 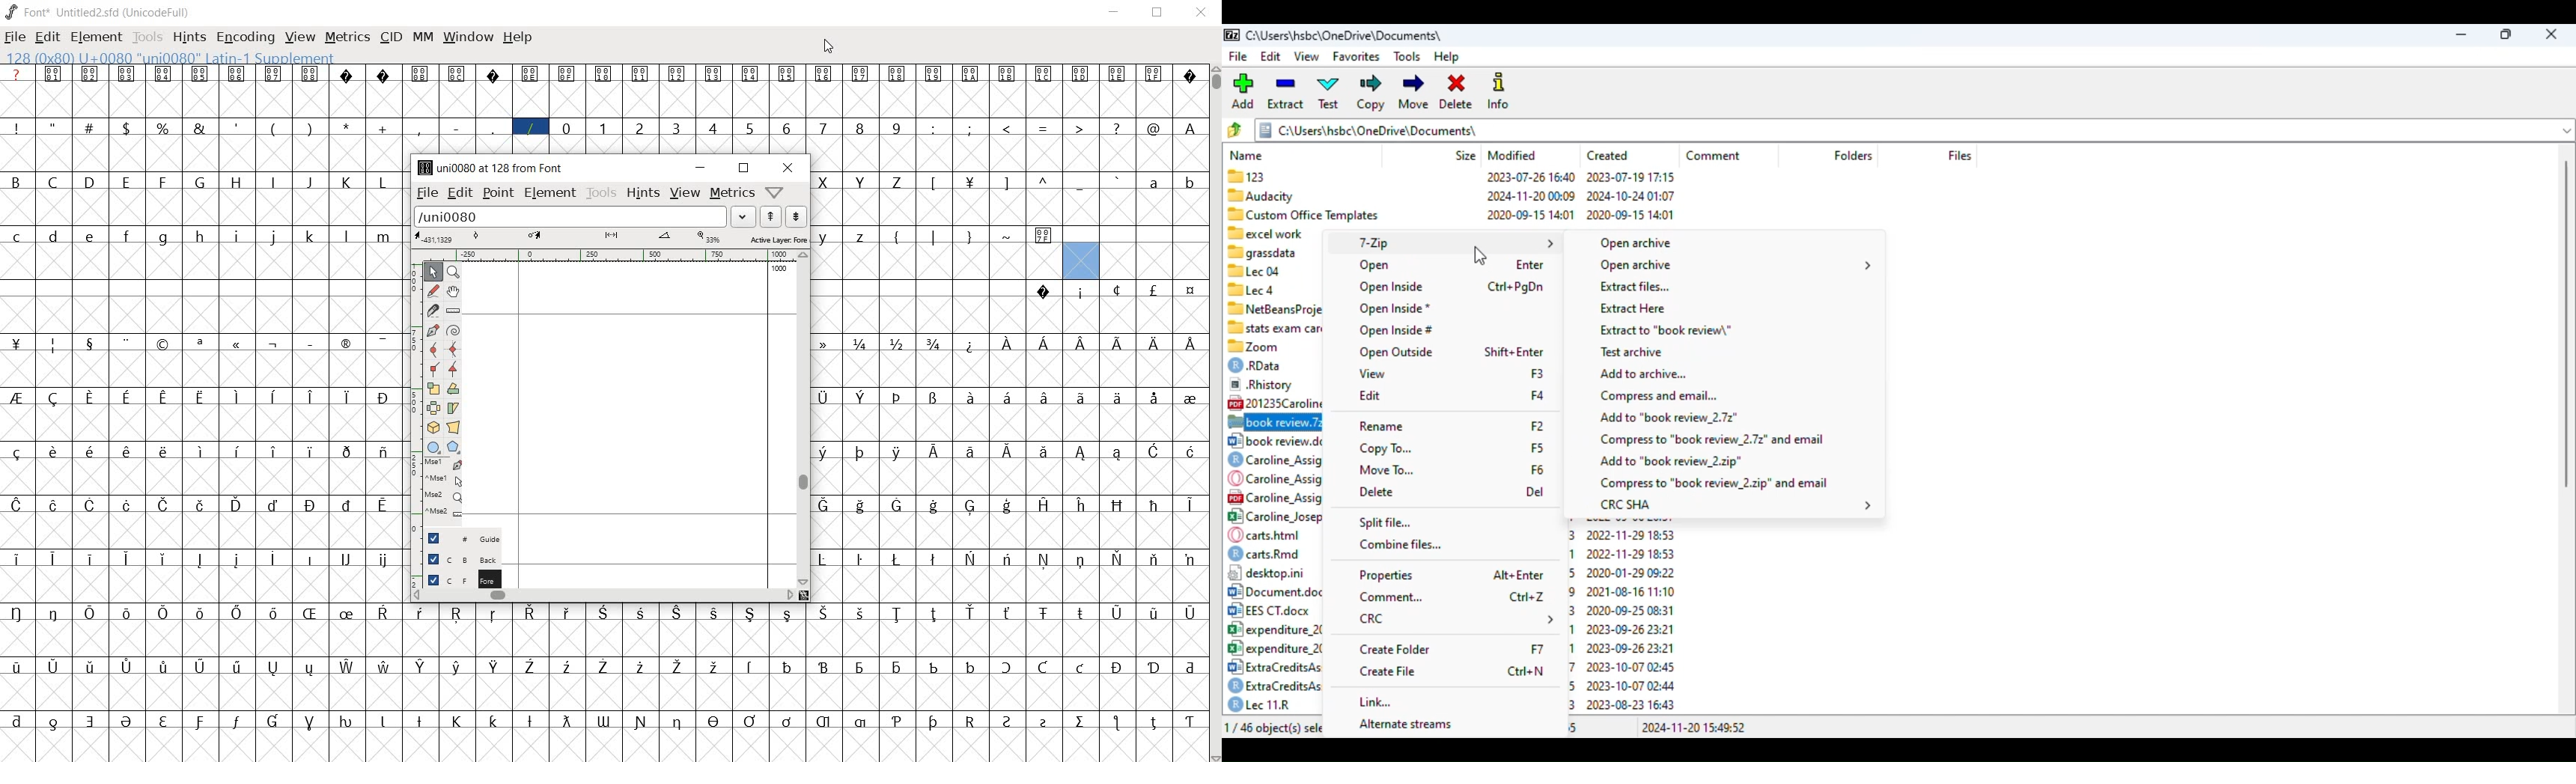 What do you see at coordinates (1466, 155) in the screenshot?
I see `size` at bounding box center [1466, 155].